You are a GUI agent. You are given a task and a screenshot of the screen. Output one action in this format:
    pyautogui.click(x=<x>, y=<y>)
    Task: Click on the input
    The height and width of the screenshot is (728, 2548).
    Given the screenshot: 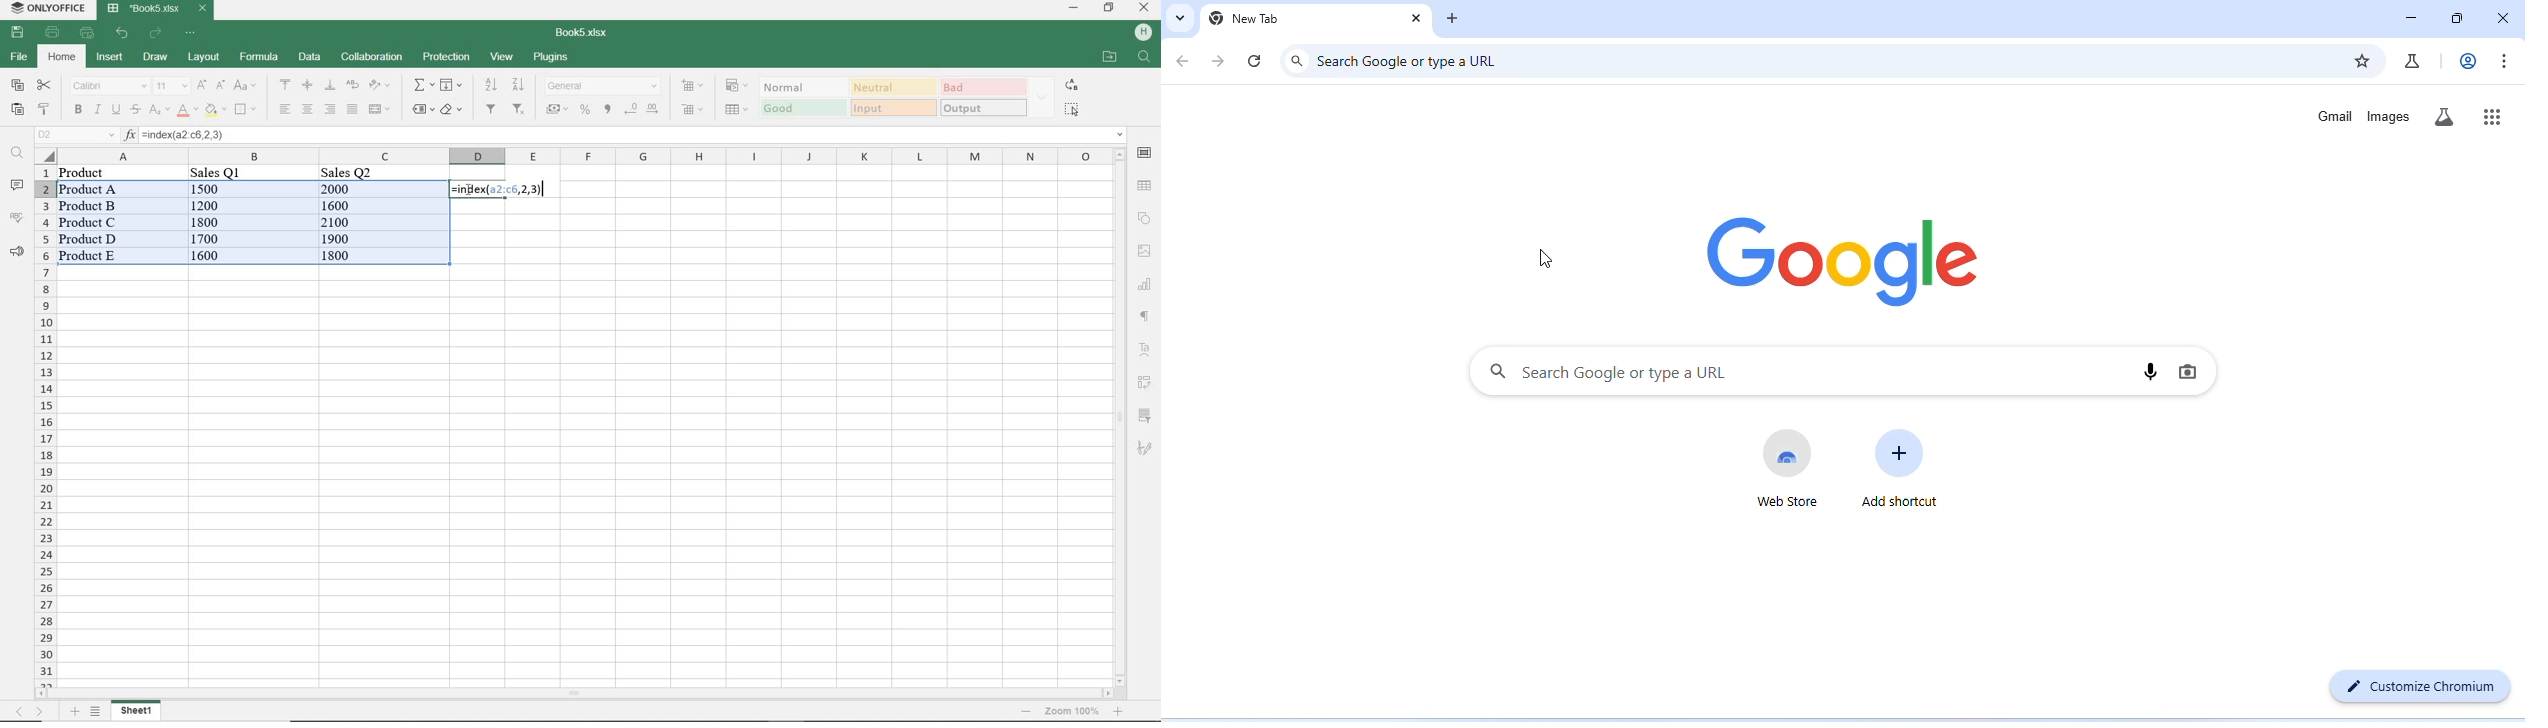 What is the action you would take?
    pyautogui.click(x=894, y=108)
    